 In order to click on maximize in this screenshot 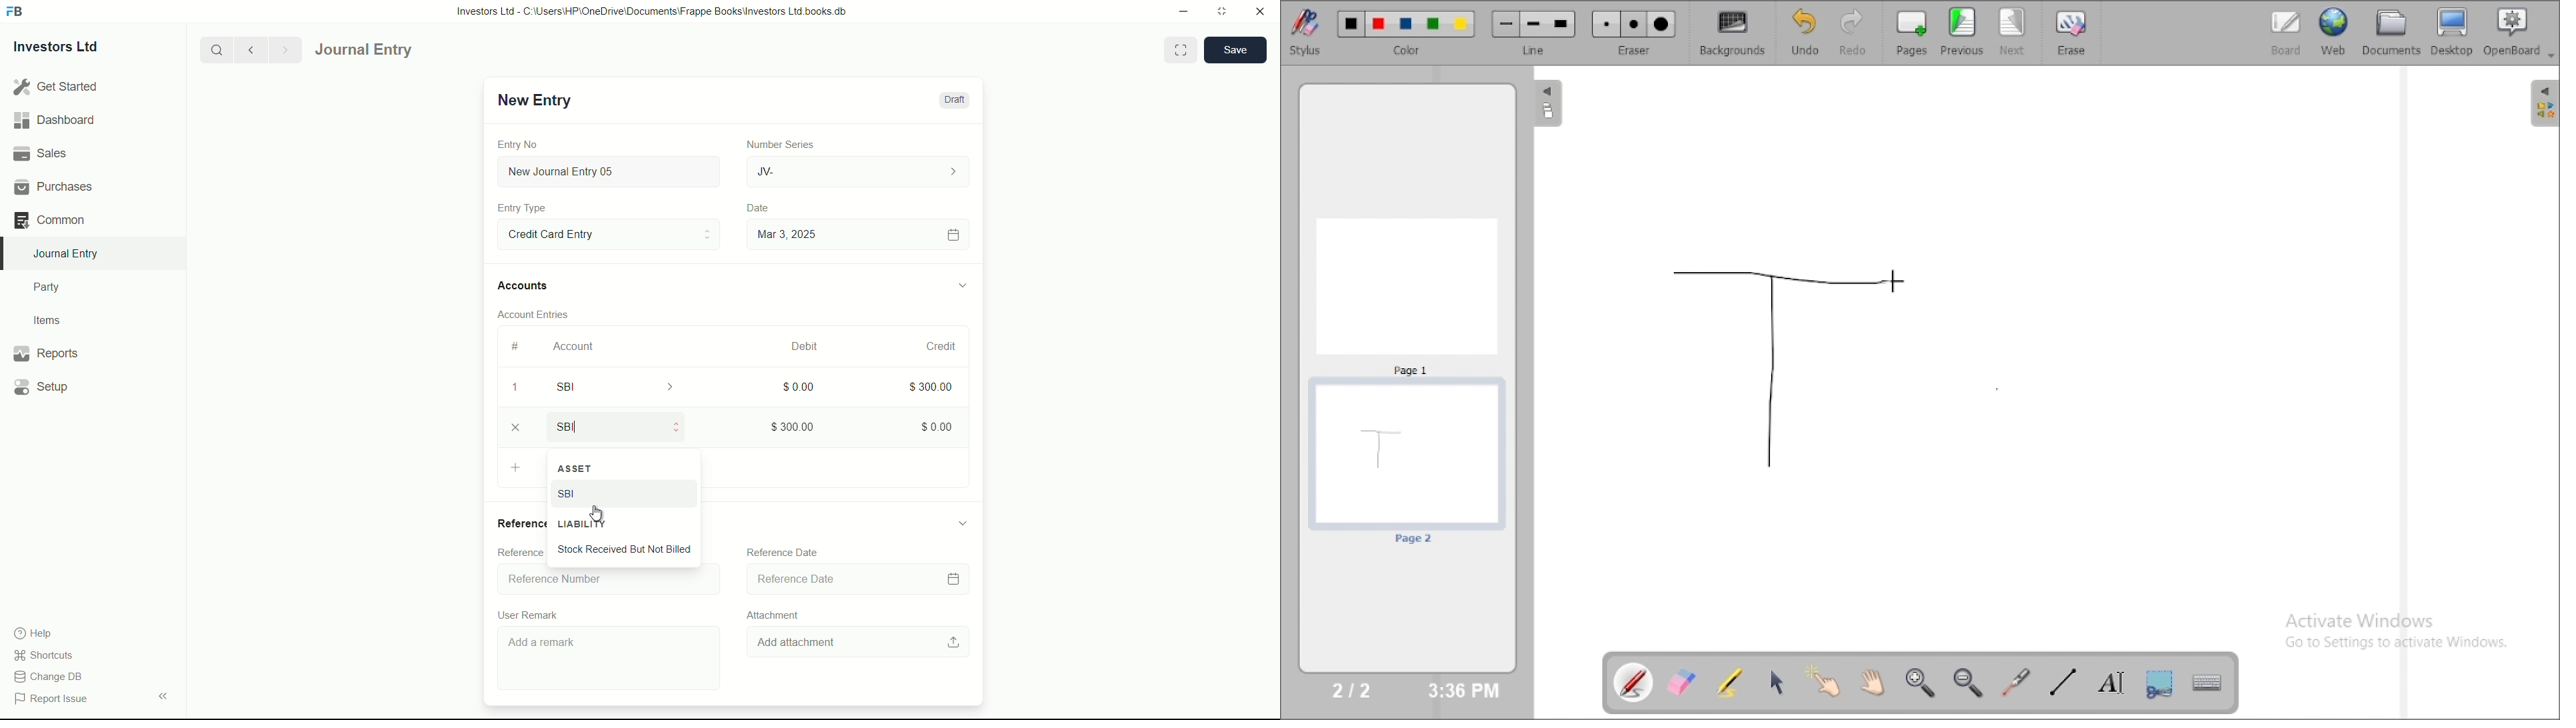, I will do `click(1221, 10)`.